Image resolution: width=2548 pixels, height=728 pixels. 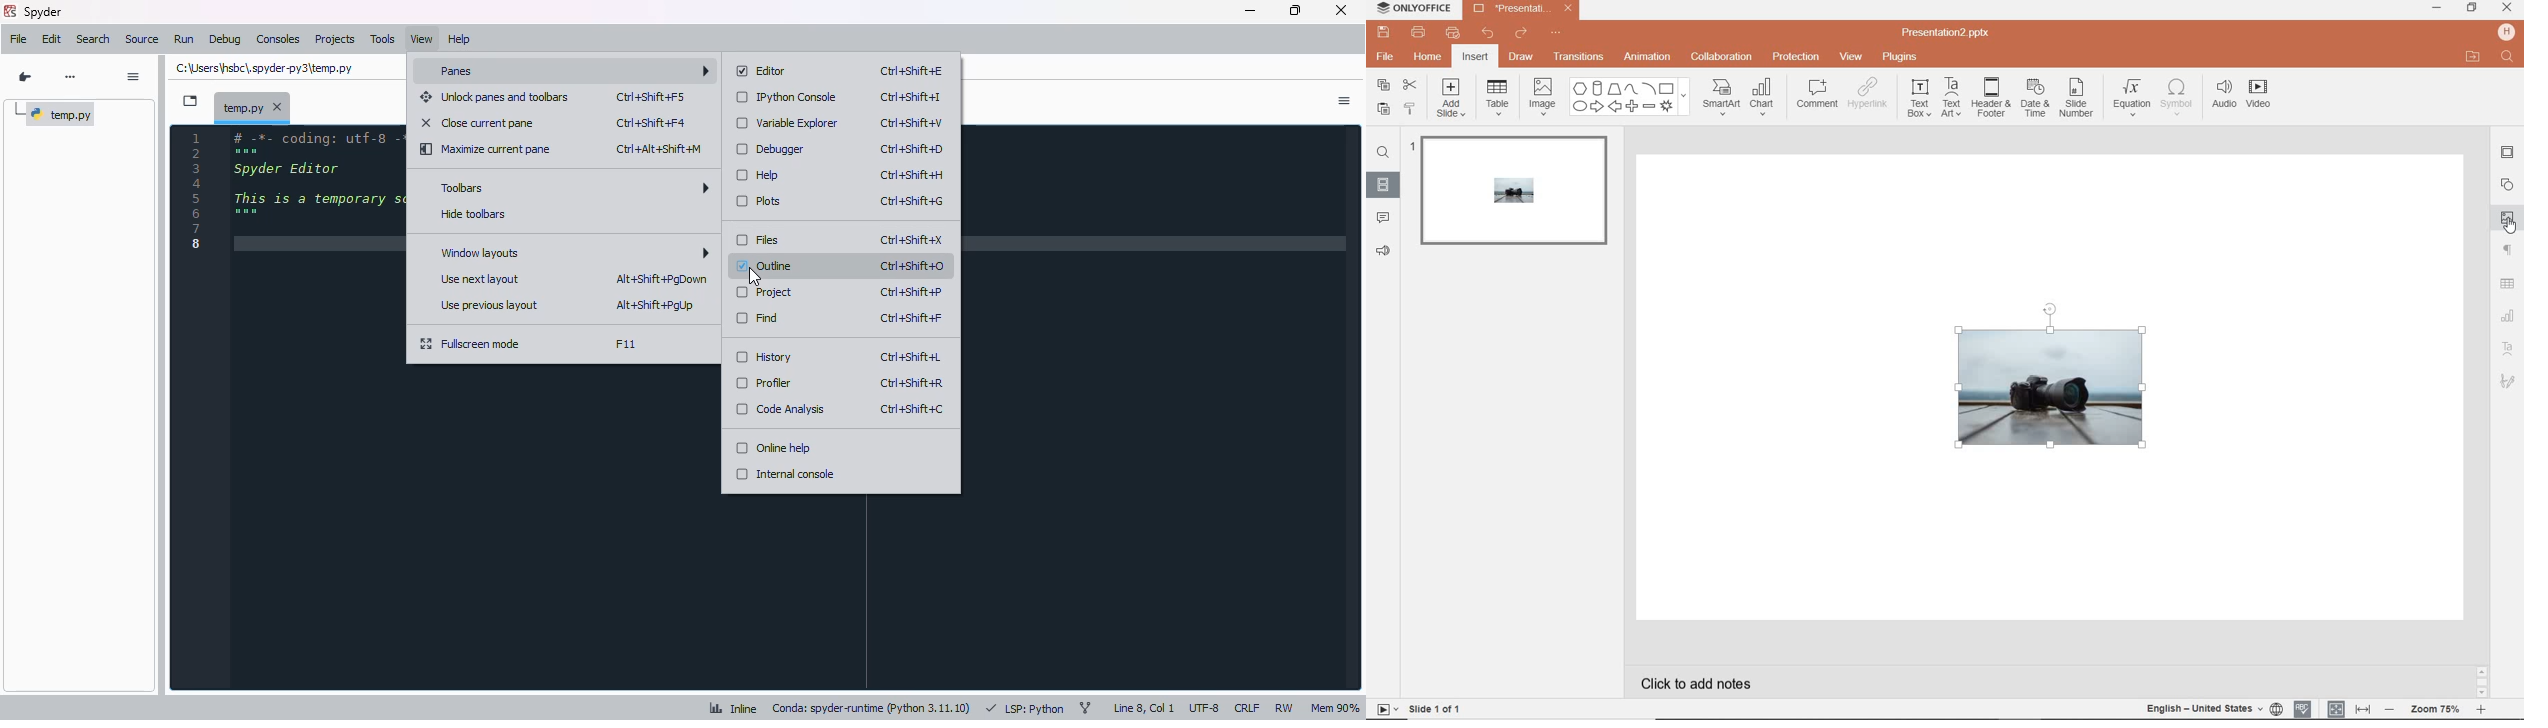 What do you see at coordinates (570, 71) in the screenshot?
I see `panes` at bounding box center [570, 71].